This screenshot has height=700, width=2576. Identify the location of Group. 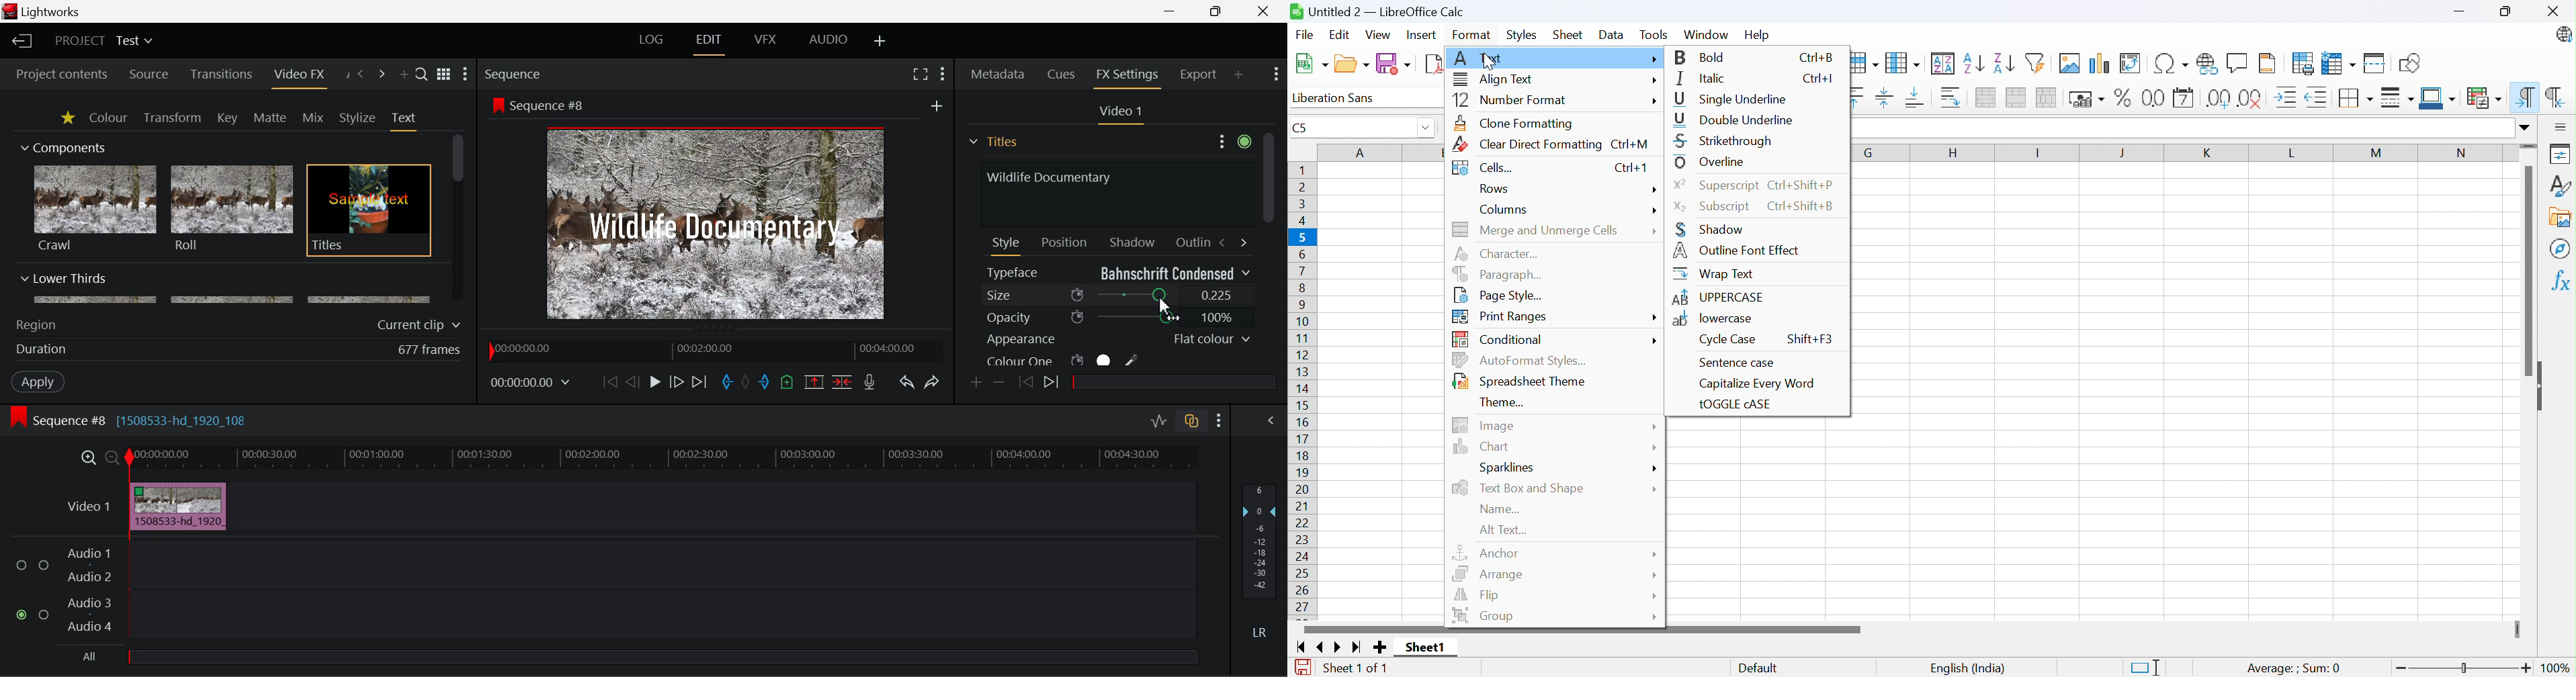
(1485, 615).